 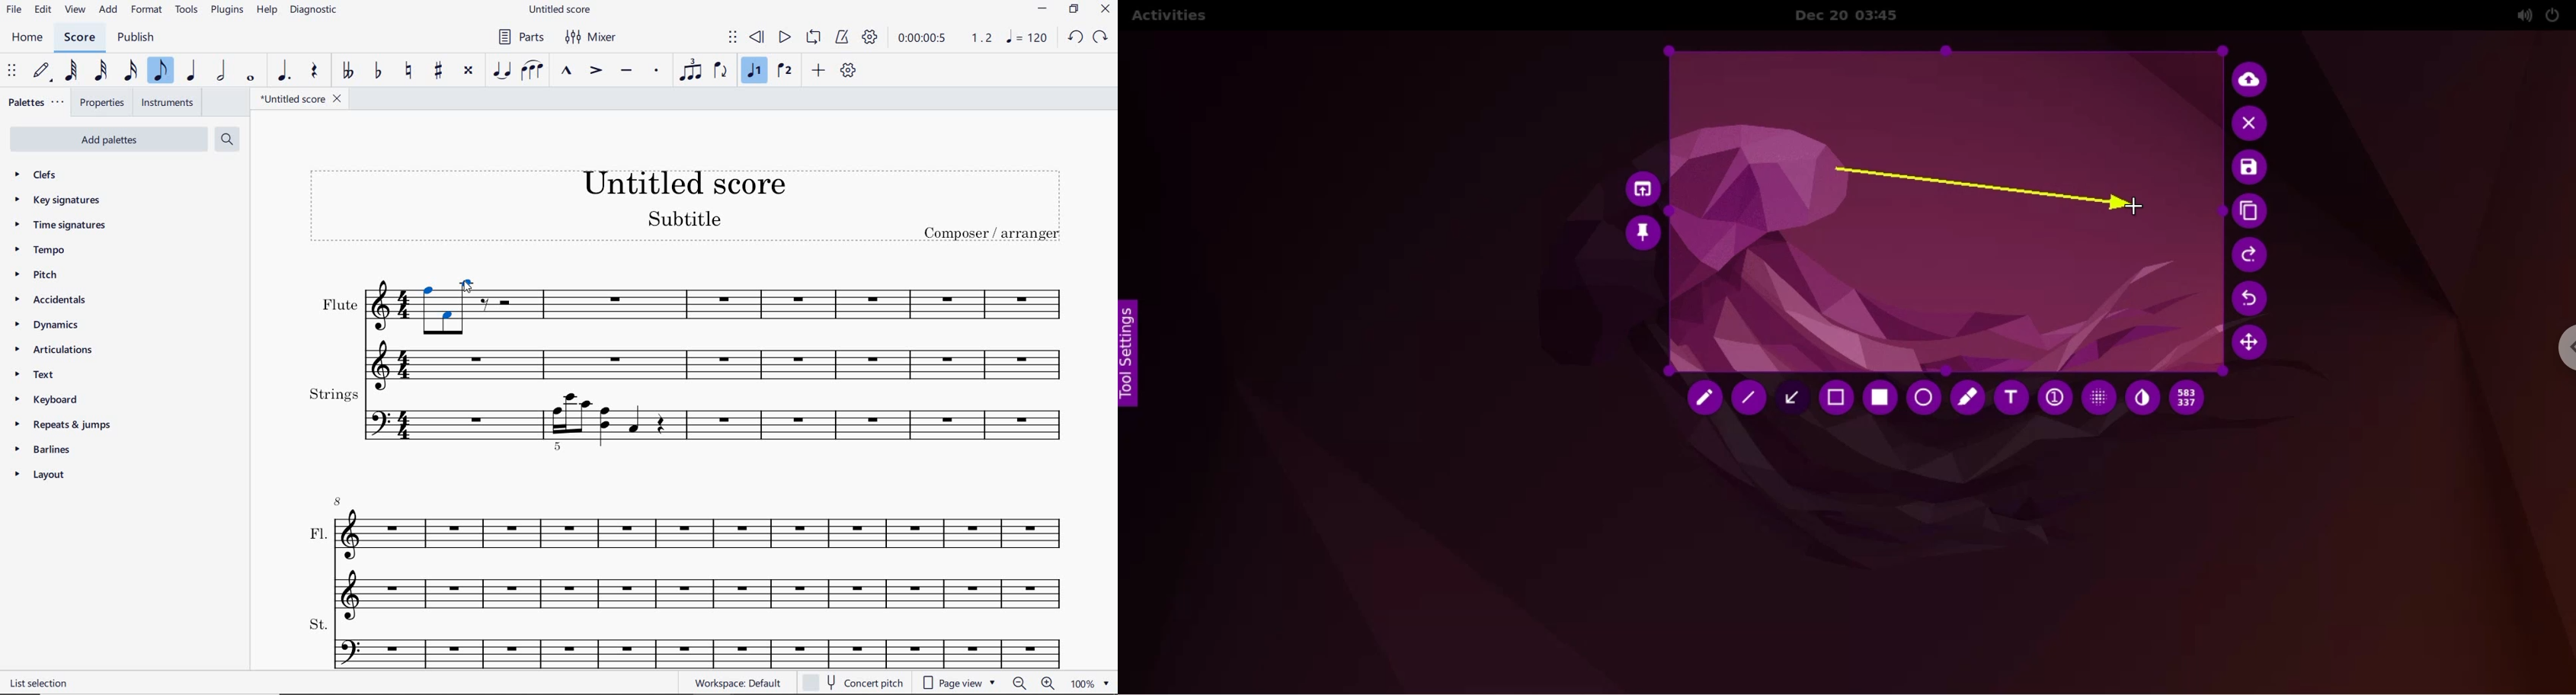 What do you see at coordinates (99, 73) in the screenshot?
I see `32ND NOTE` at bounding box center [99, 73].